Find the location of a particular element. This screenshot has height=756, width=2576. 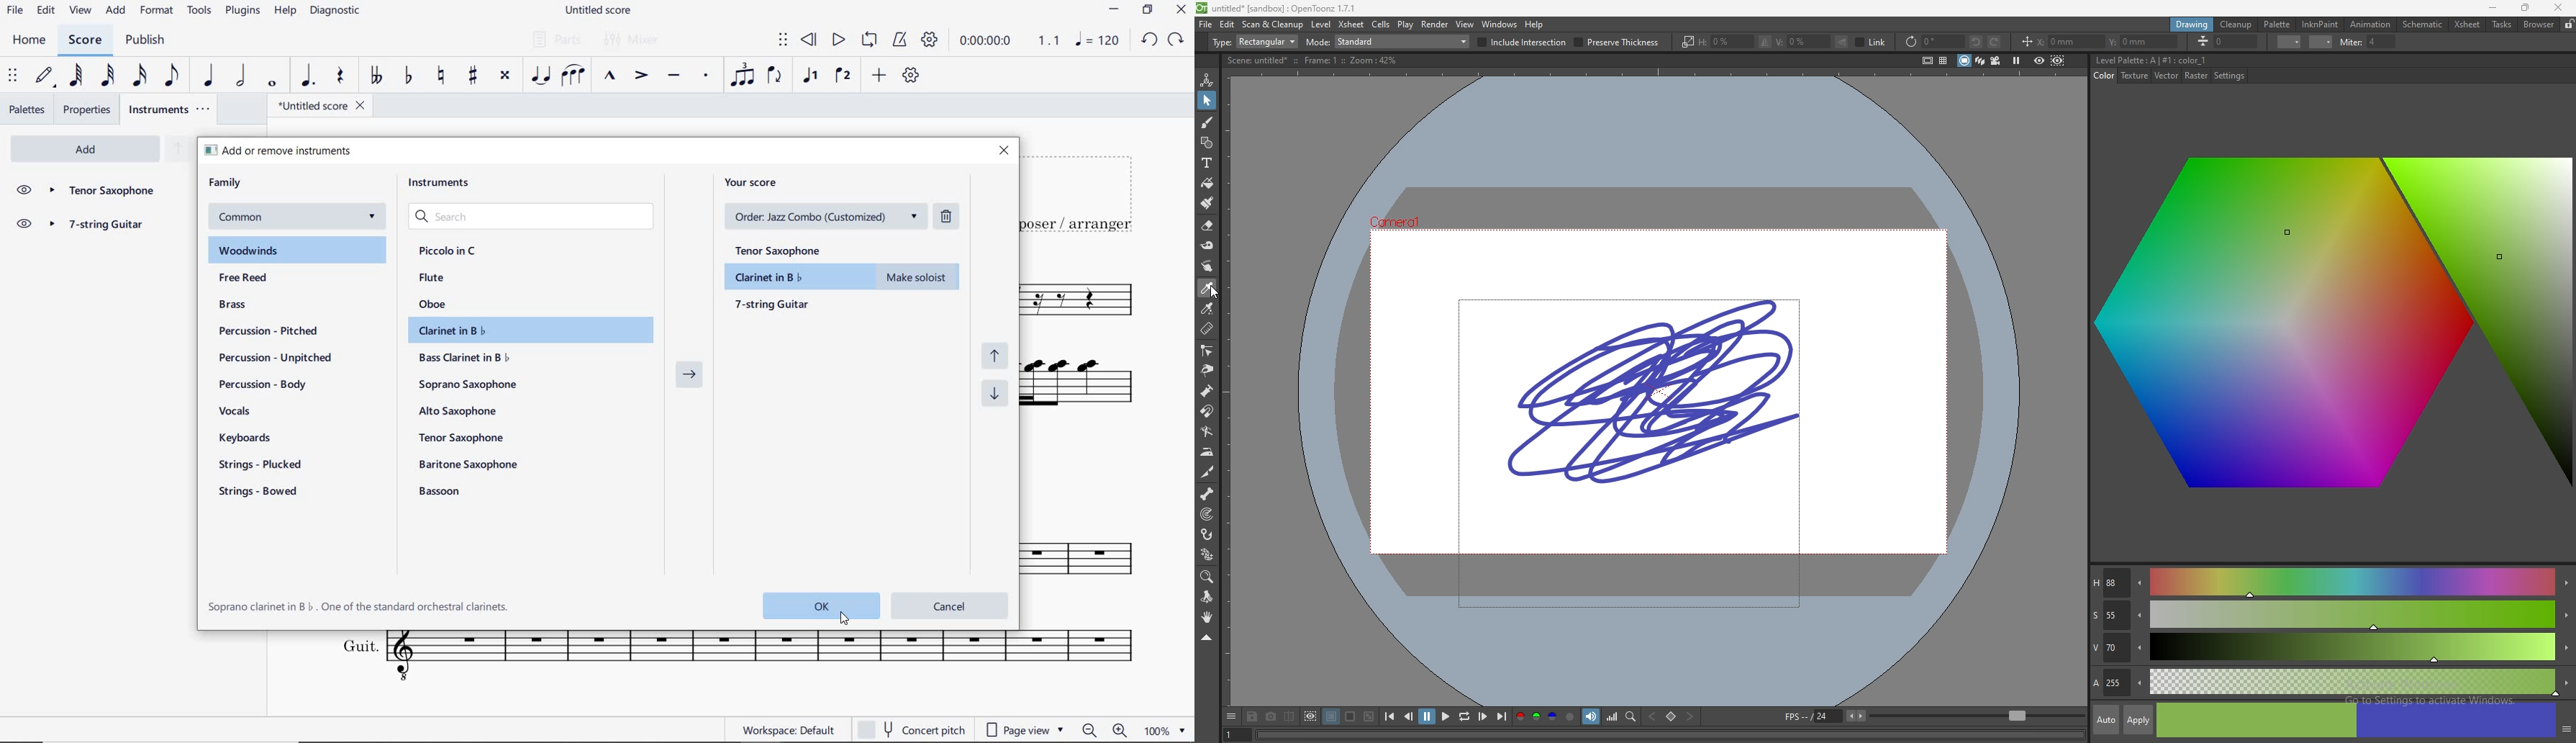

PLUGINS is located at coordinates (243, 11).